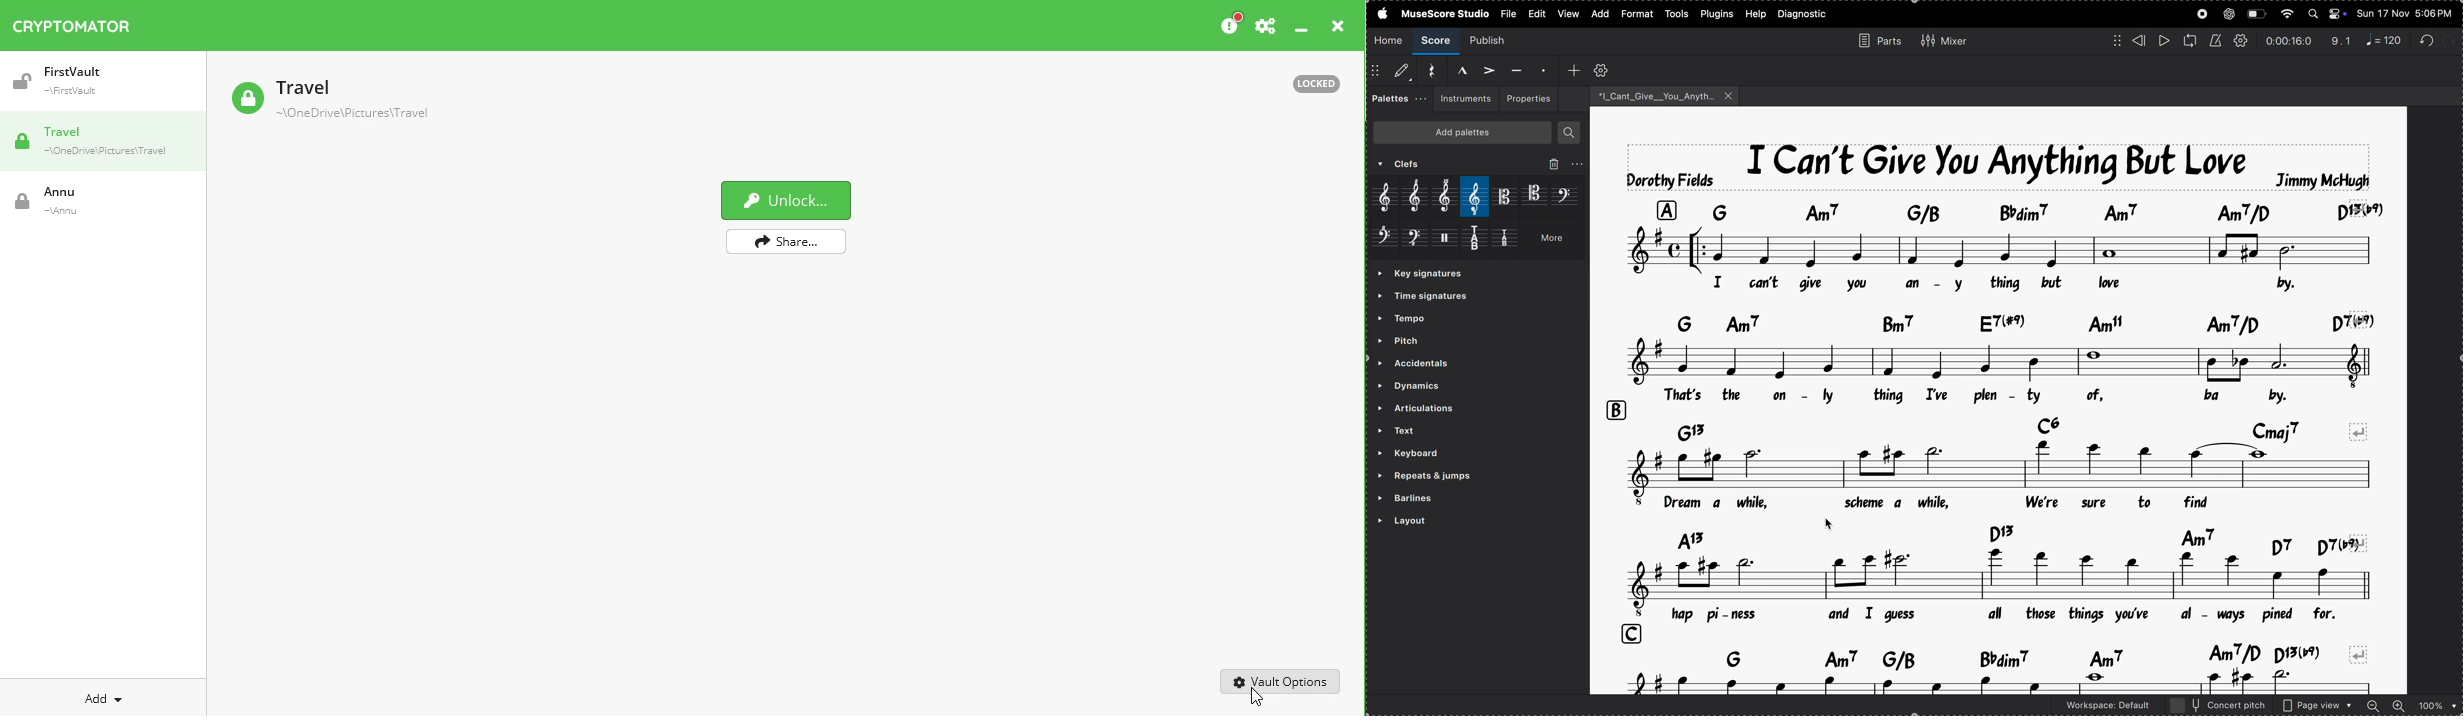 The height and width of the screenshot is (728, 2464). Describe the element at coordinates (1603, 70) in the screenshot. I see `customize toolbar` at that location.